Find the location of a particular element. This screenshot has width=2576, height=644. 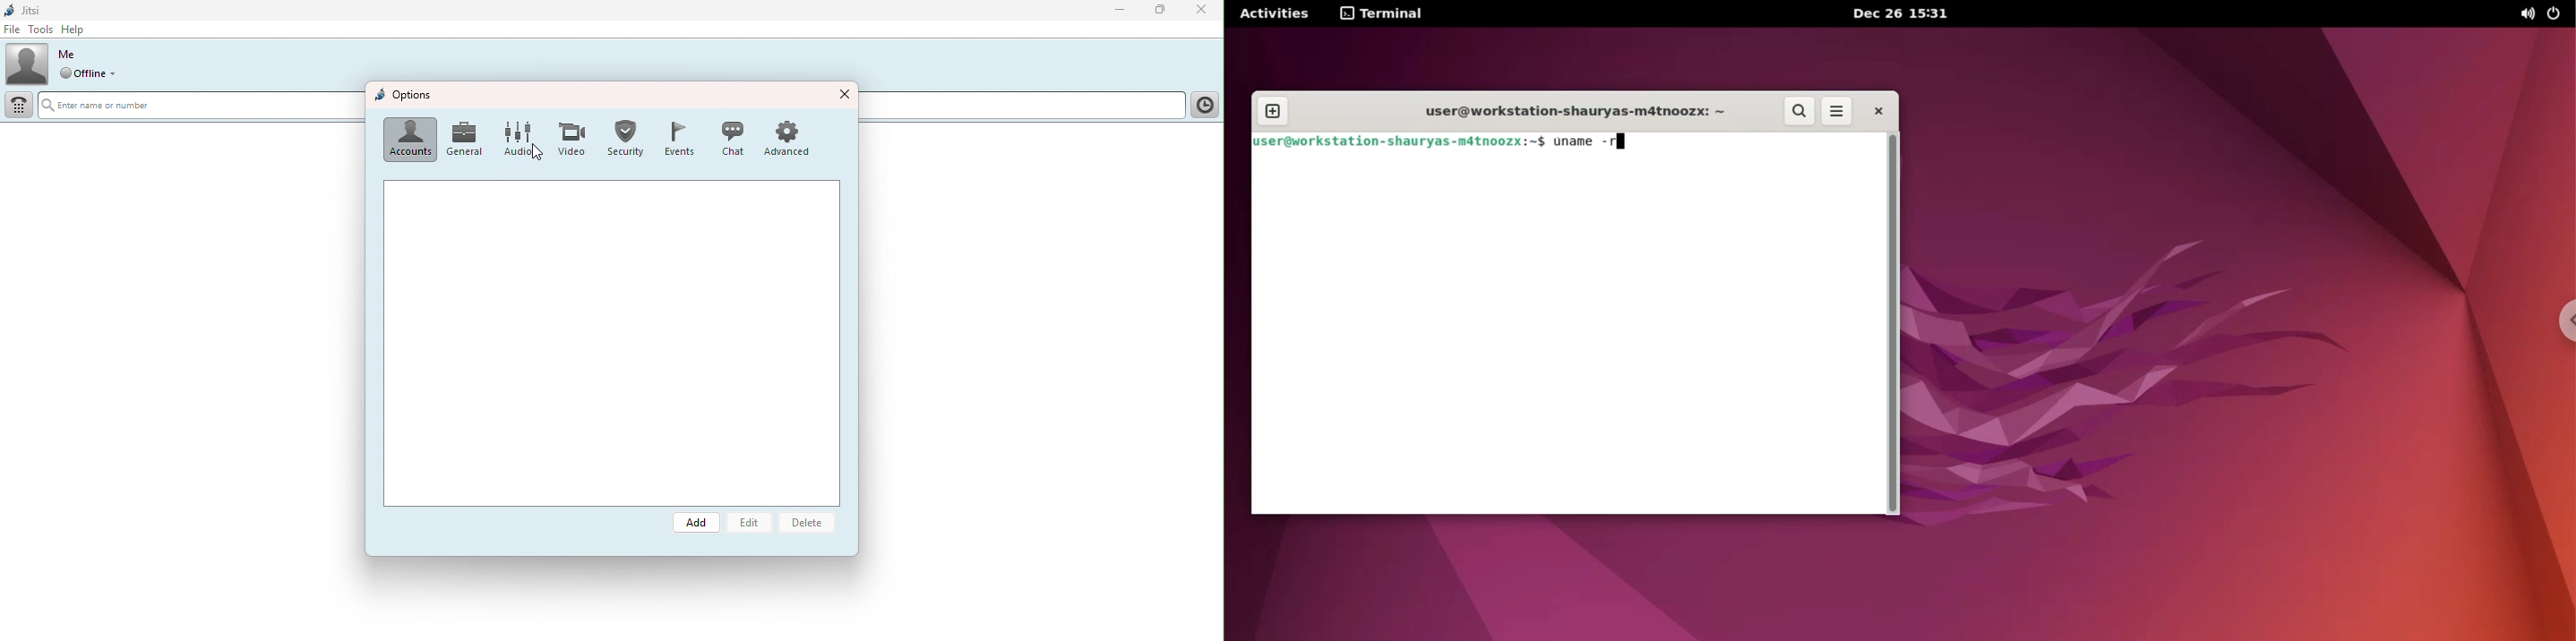

Help is located at coordinates (80, 29).